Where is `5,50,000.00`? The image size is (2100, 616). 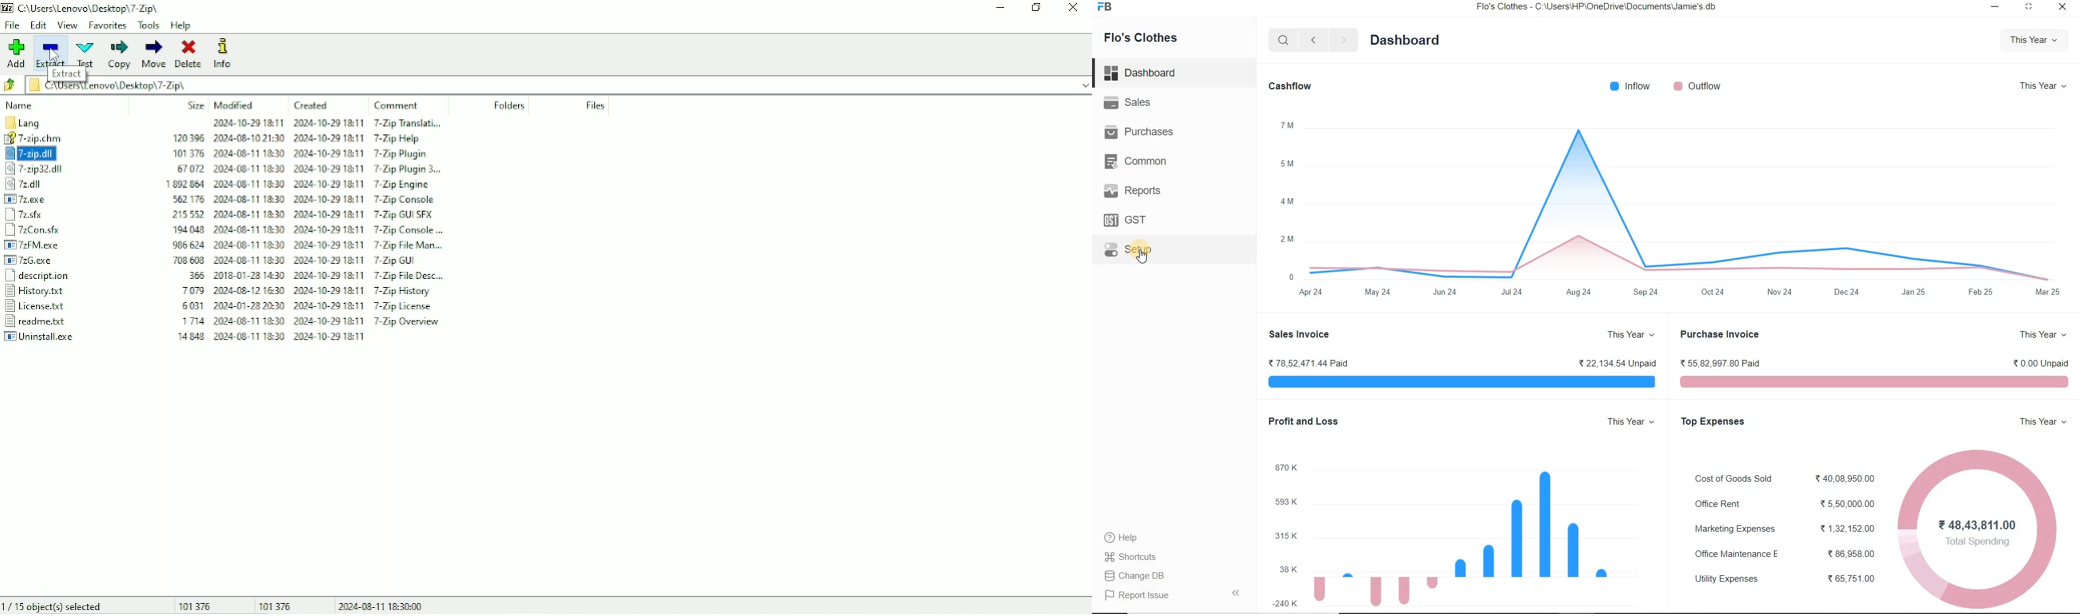 5,50,000.00 is located at coordinates (1849, 504).